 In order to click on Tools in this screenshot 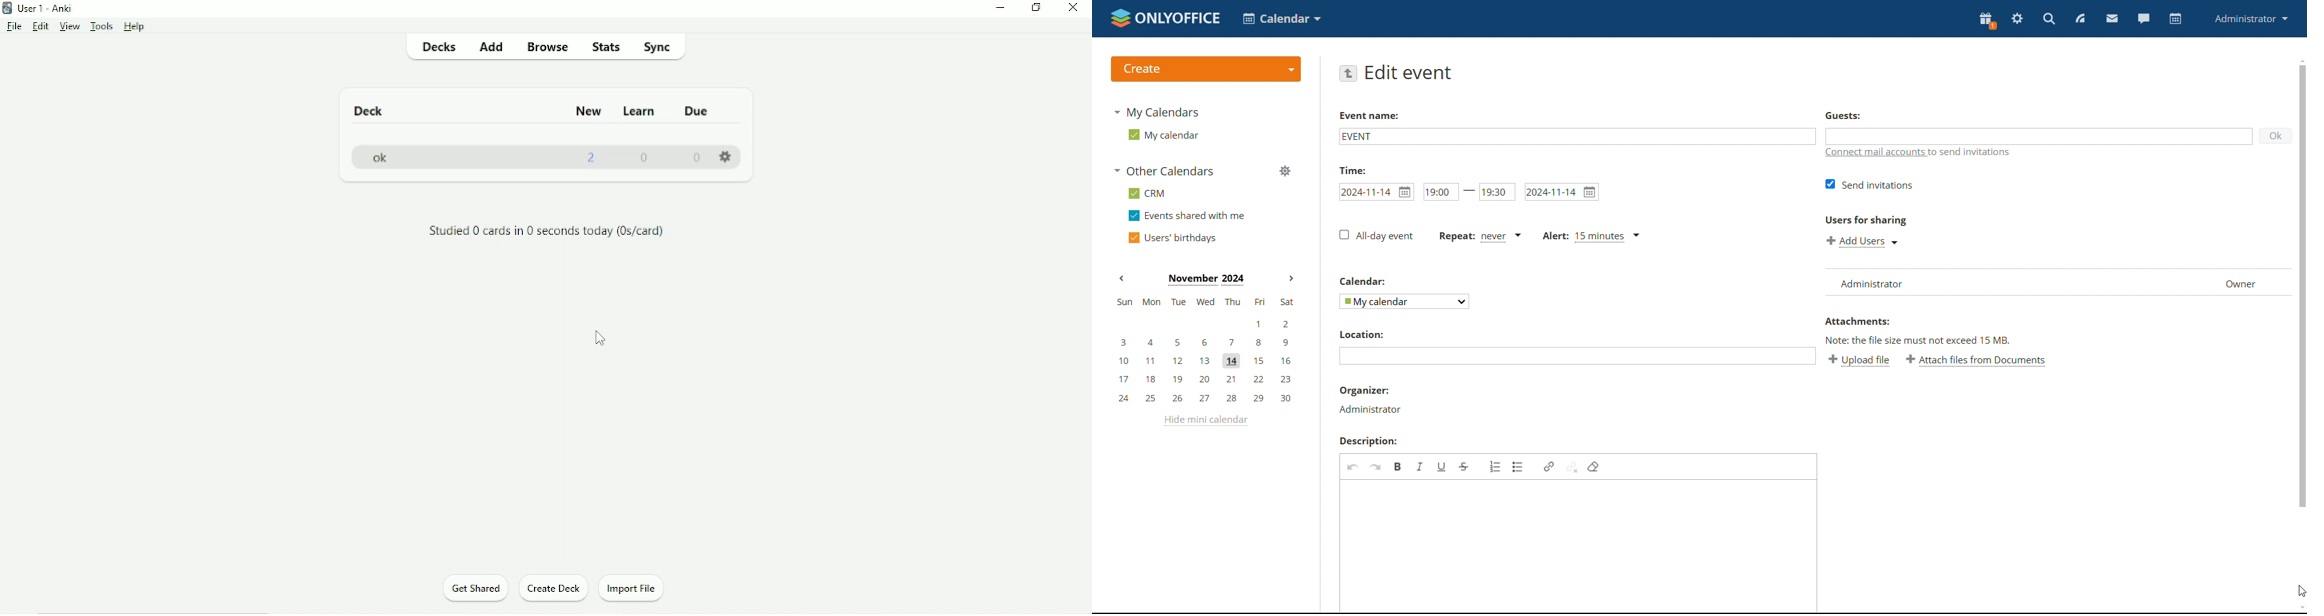, I will do `click(101, 26)`.